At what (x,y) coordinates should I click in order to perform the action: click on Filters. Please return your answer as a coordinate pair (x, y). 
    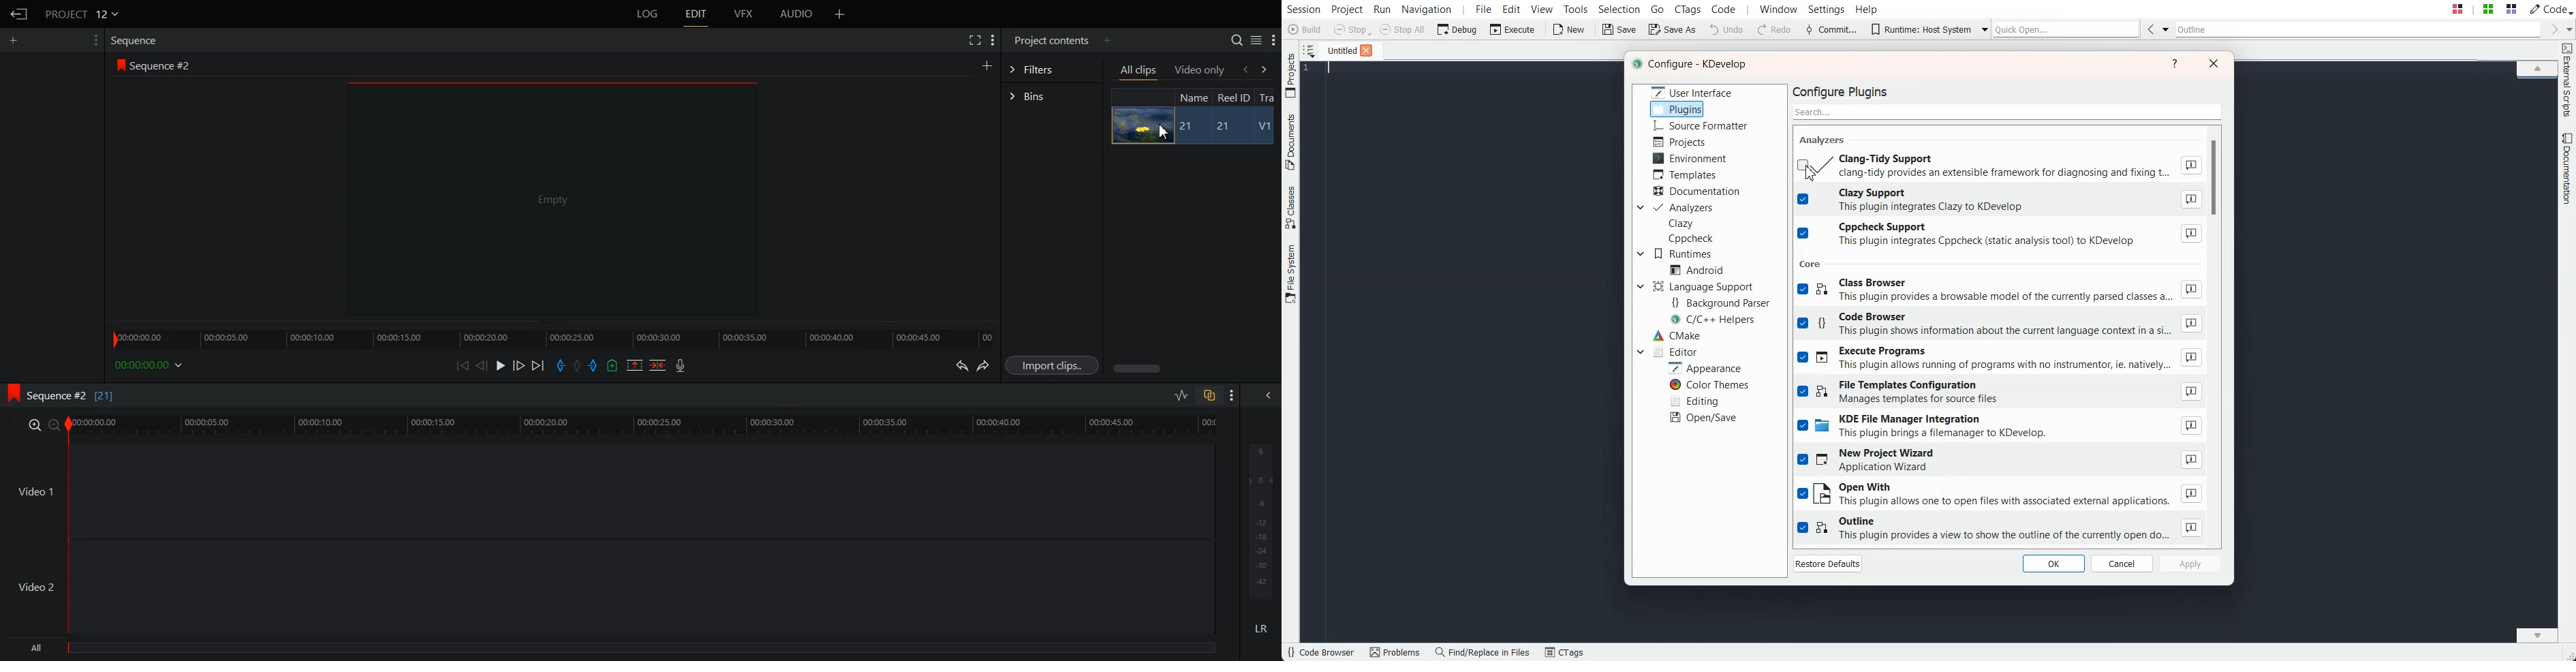
    Looking at the image, I should click on (1051, 68).